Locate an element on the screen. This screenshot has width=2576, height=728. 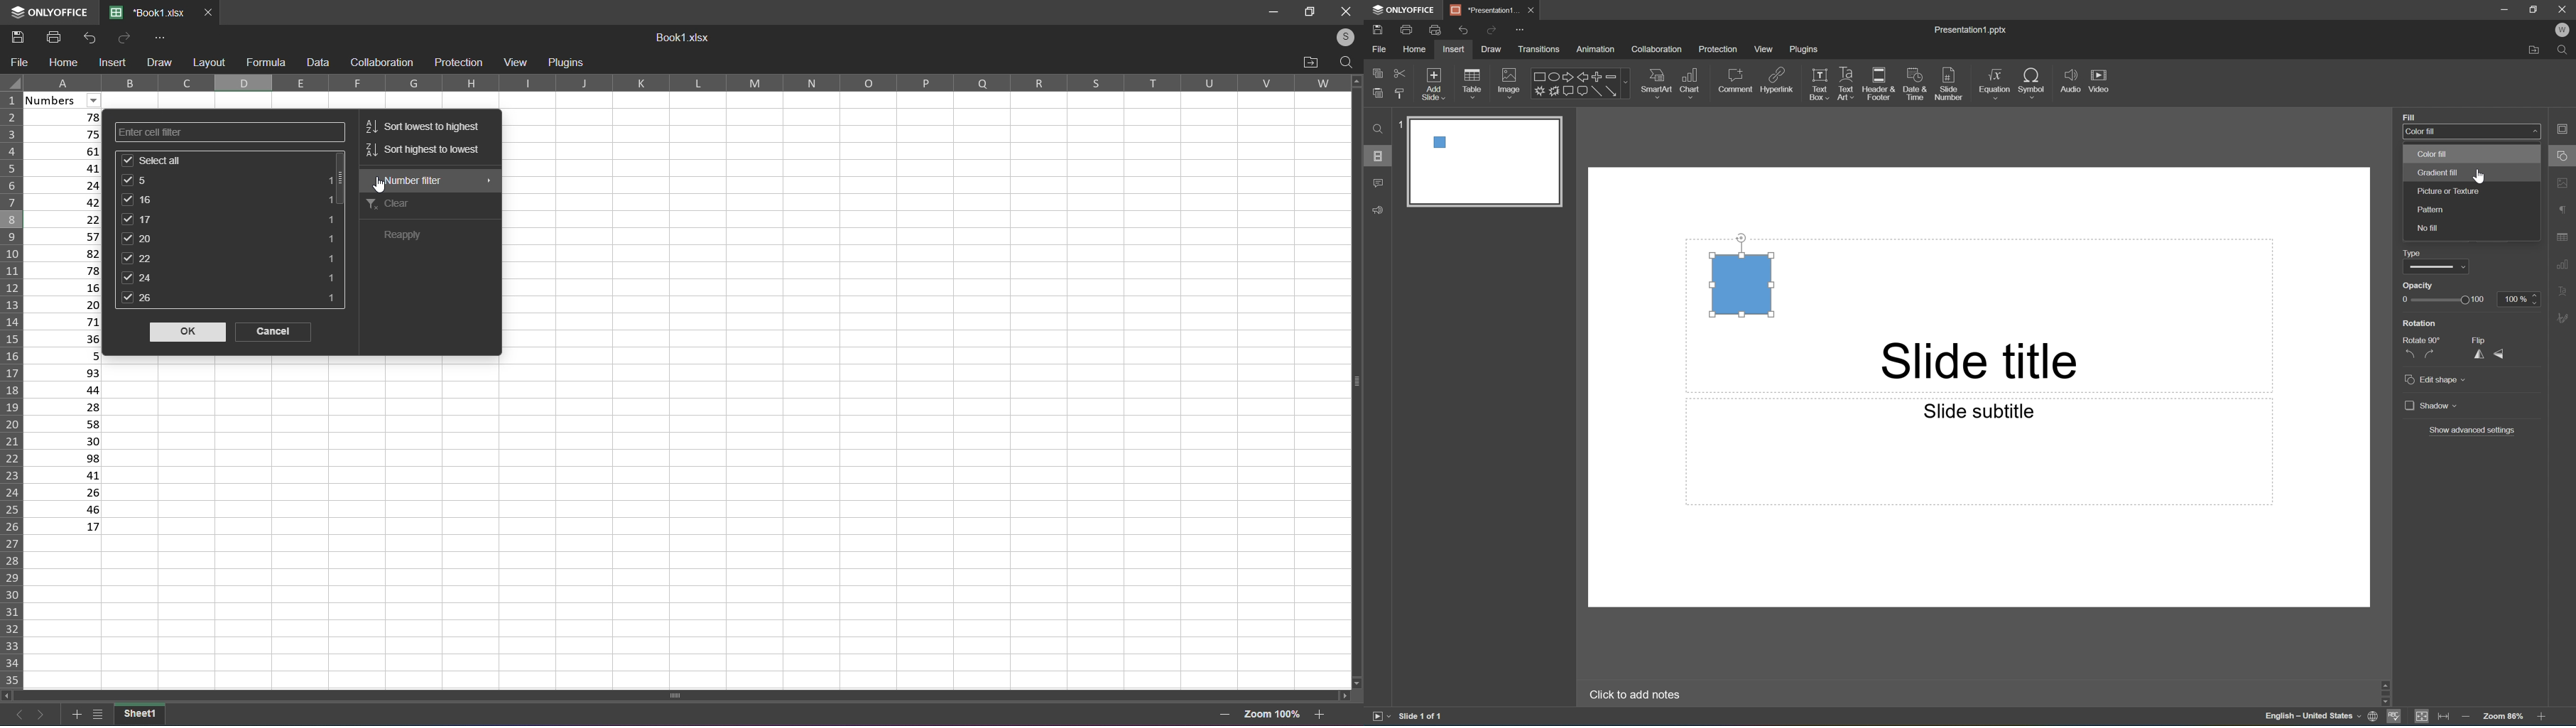
ok is located at coordinates (185, 332).